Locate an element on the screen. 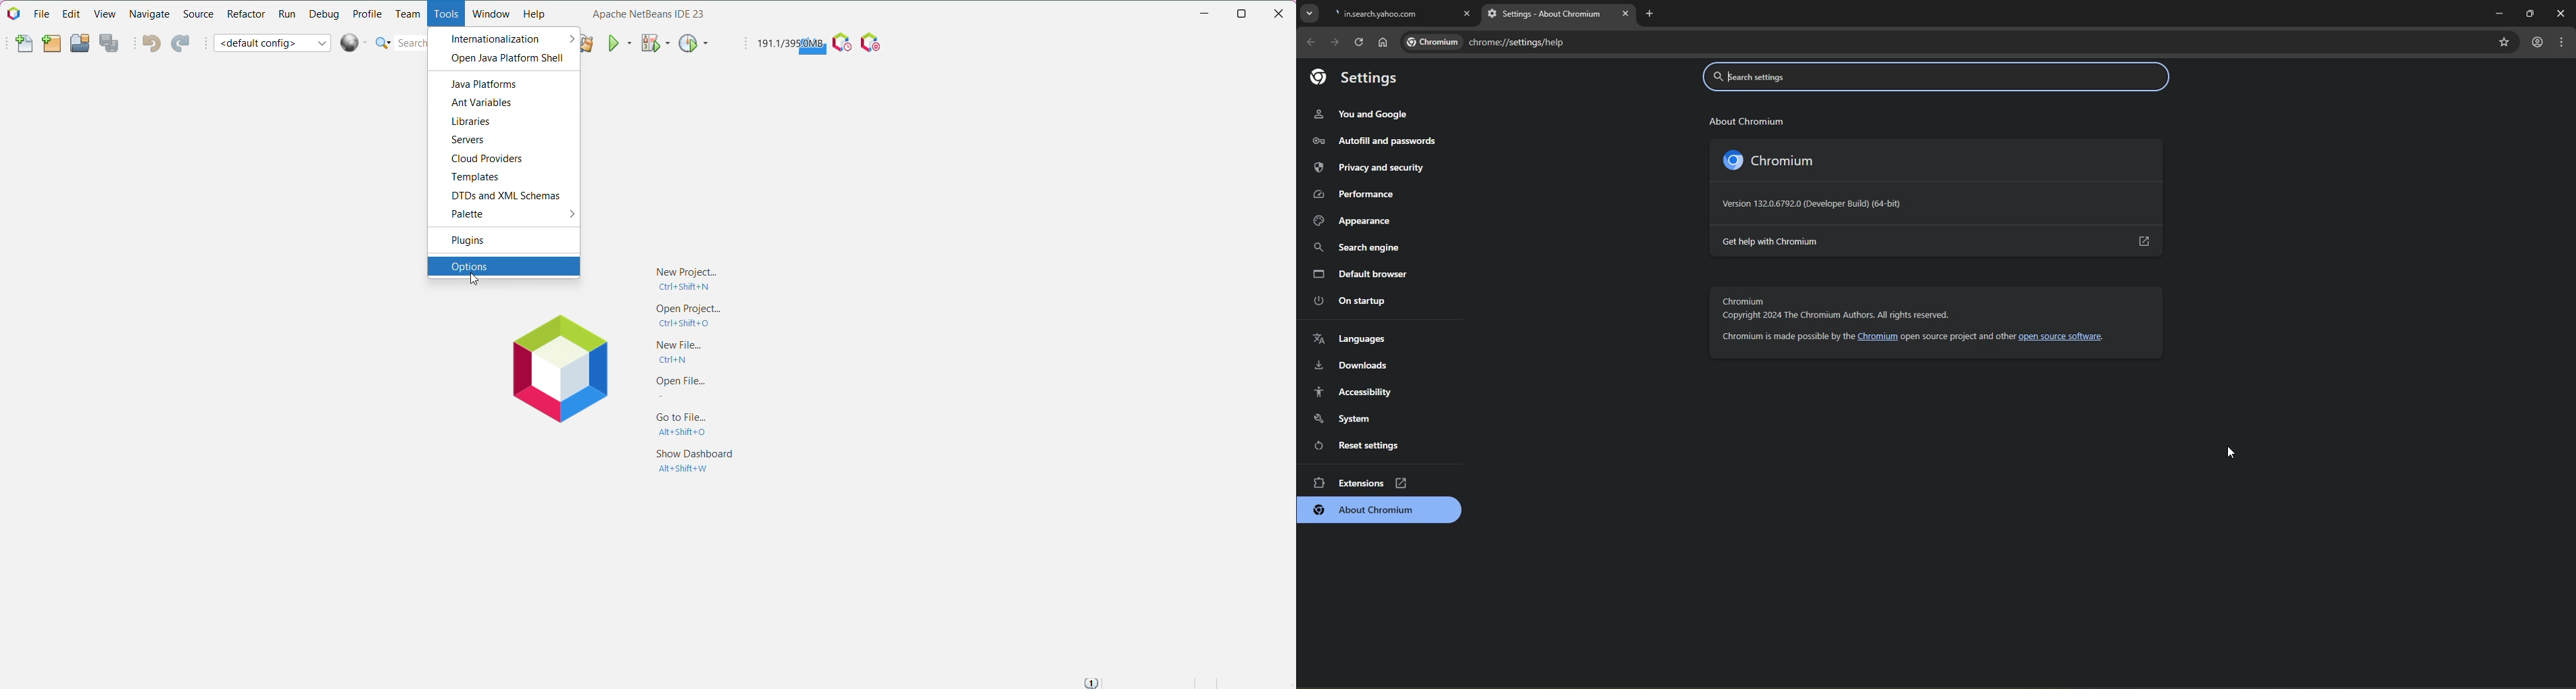 The height and width of the screenshot is (700, 2576). Auto fill and passwords is located at coordinates (1374, 141).